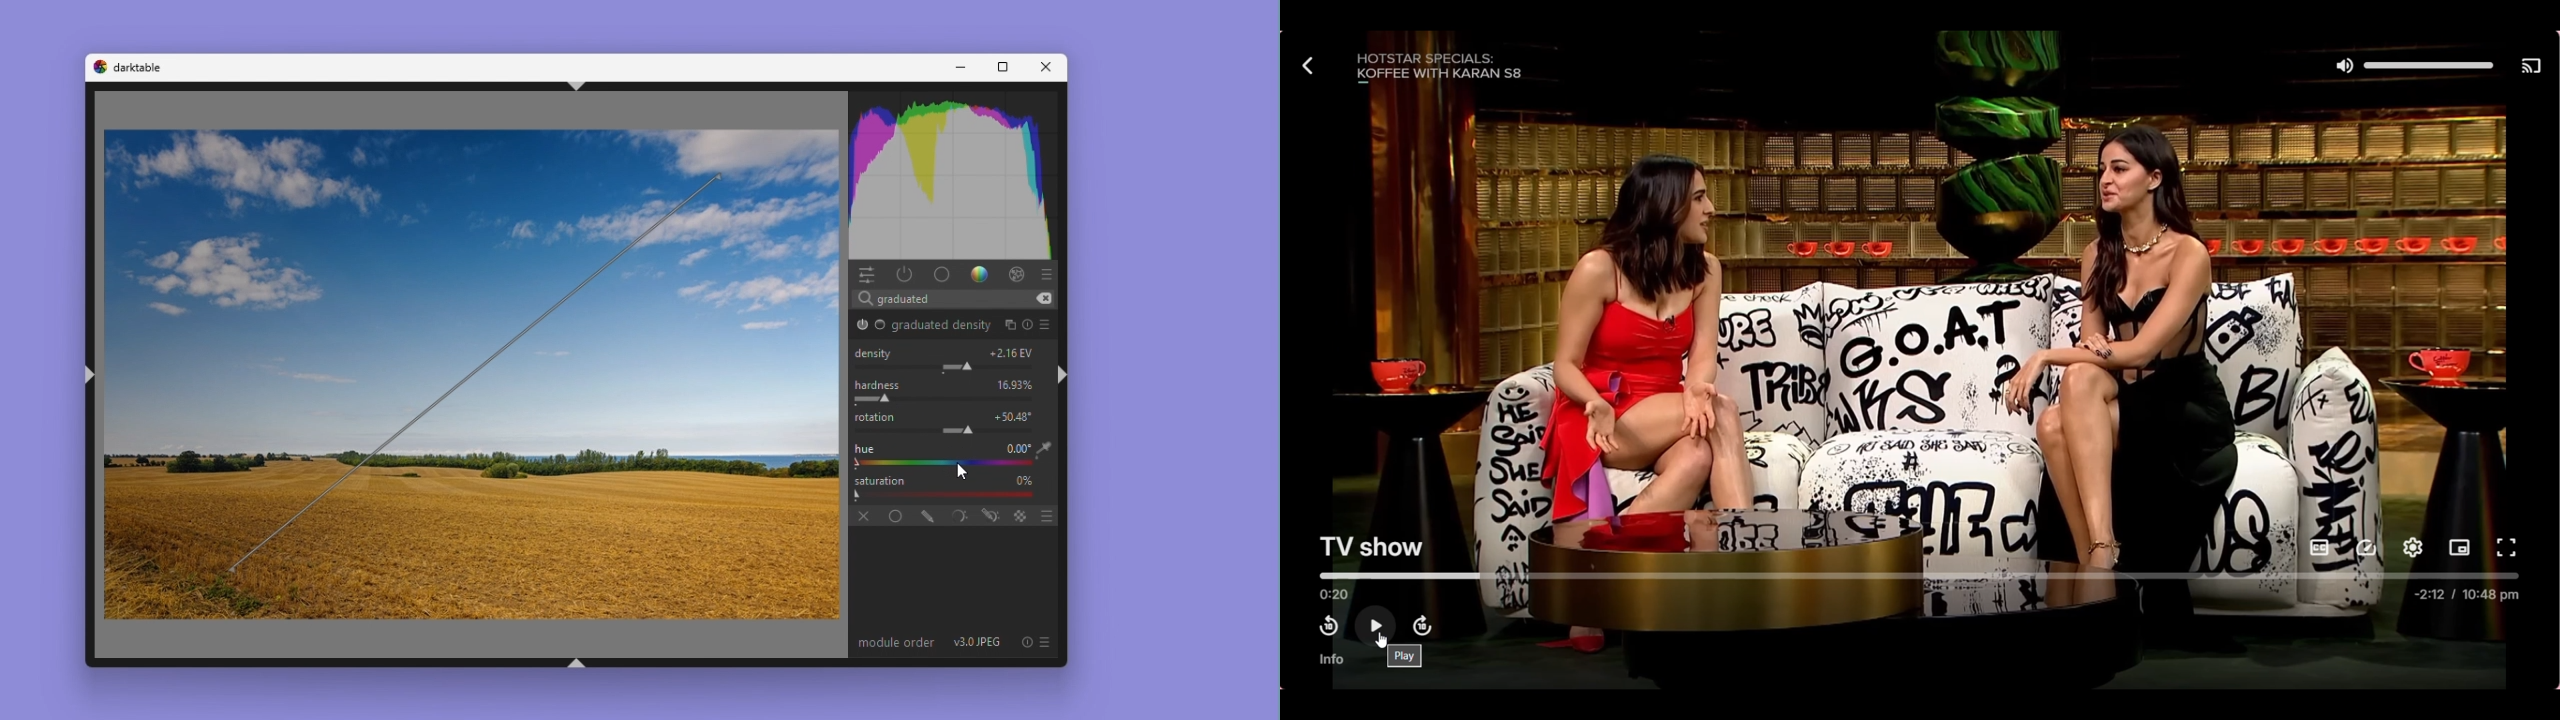 The width and height of the screenshot is (2576, 728). What do you see at coordinates (977, 273) in the screenshot?
I see `gradient` at bounding box center [977, 273].